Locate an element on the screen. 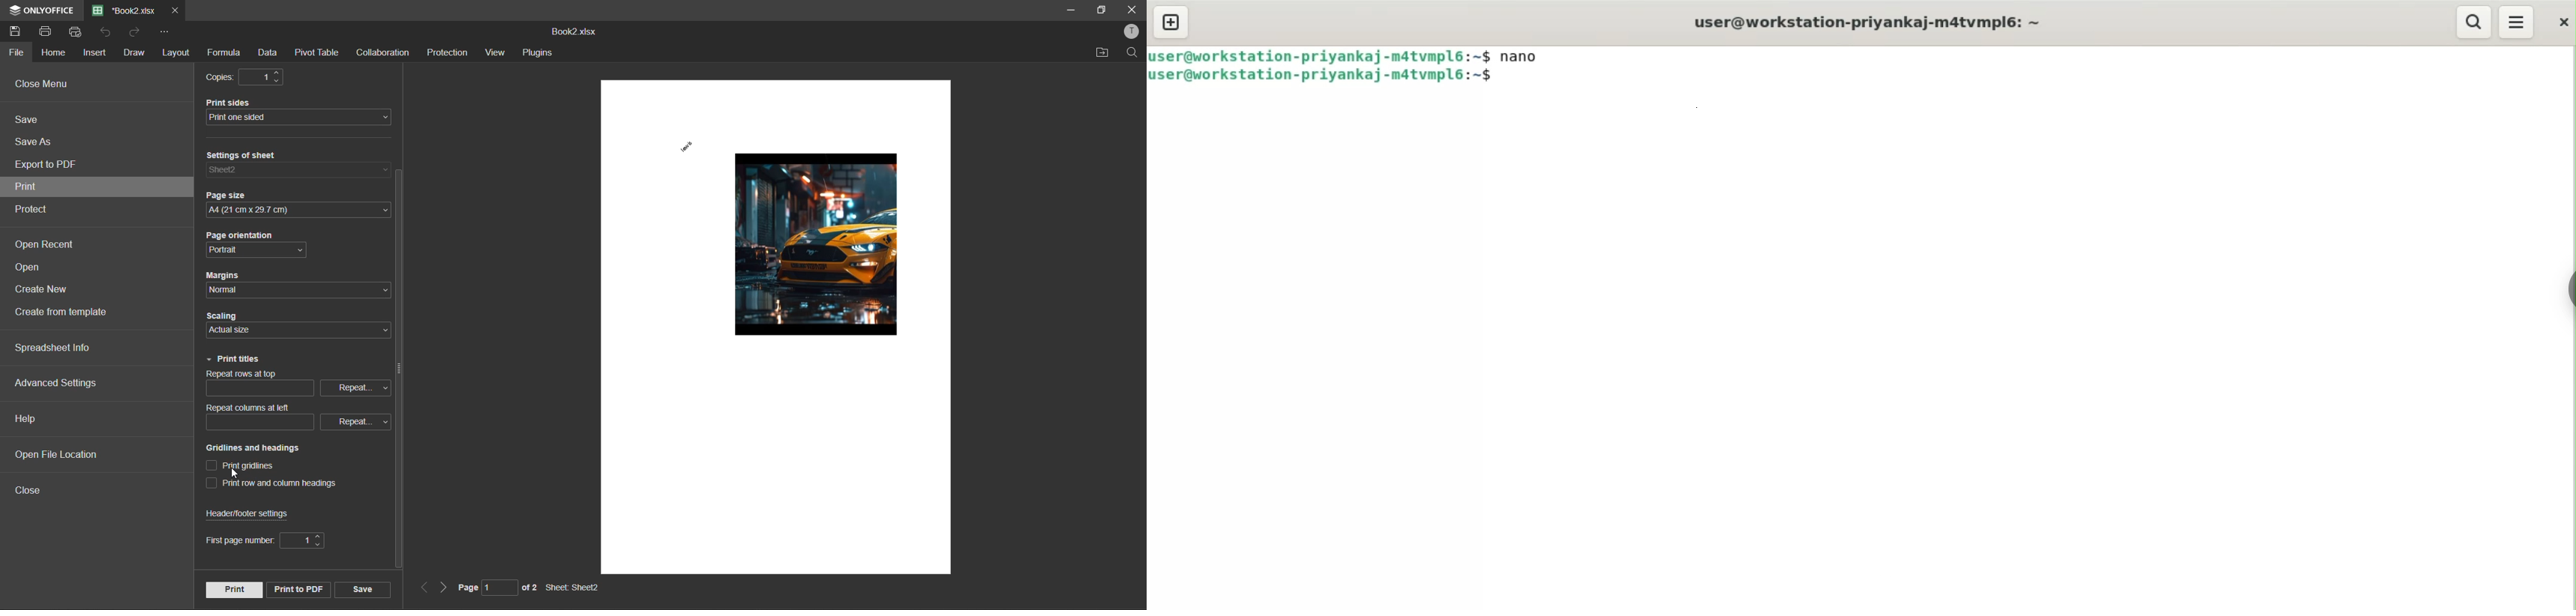 The height and width of the screenshot is (616, 2576). insert is located at coordinates (93, 52).